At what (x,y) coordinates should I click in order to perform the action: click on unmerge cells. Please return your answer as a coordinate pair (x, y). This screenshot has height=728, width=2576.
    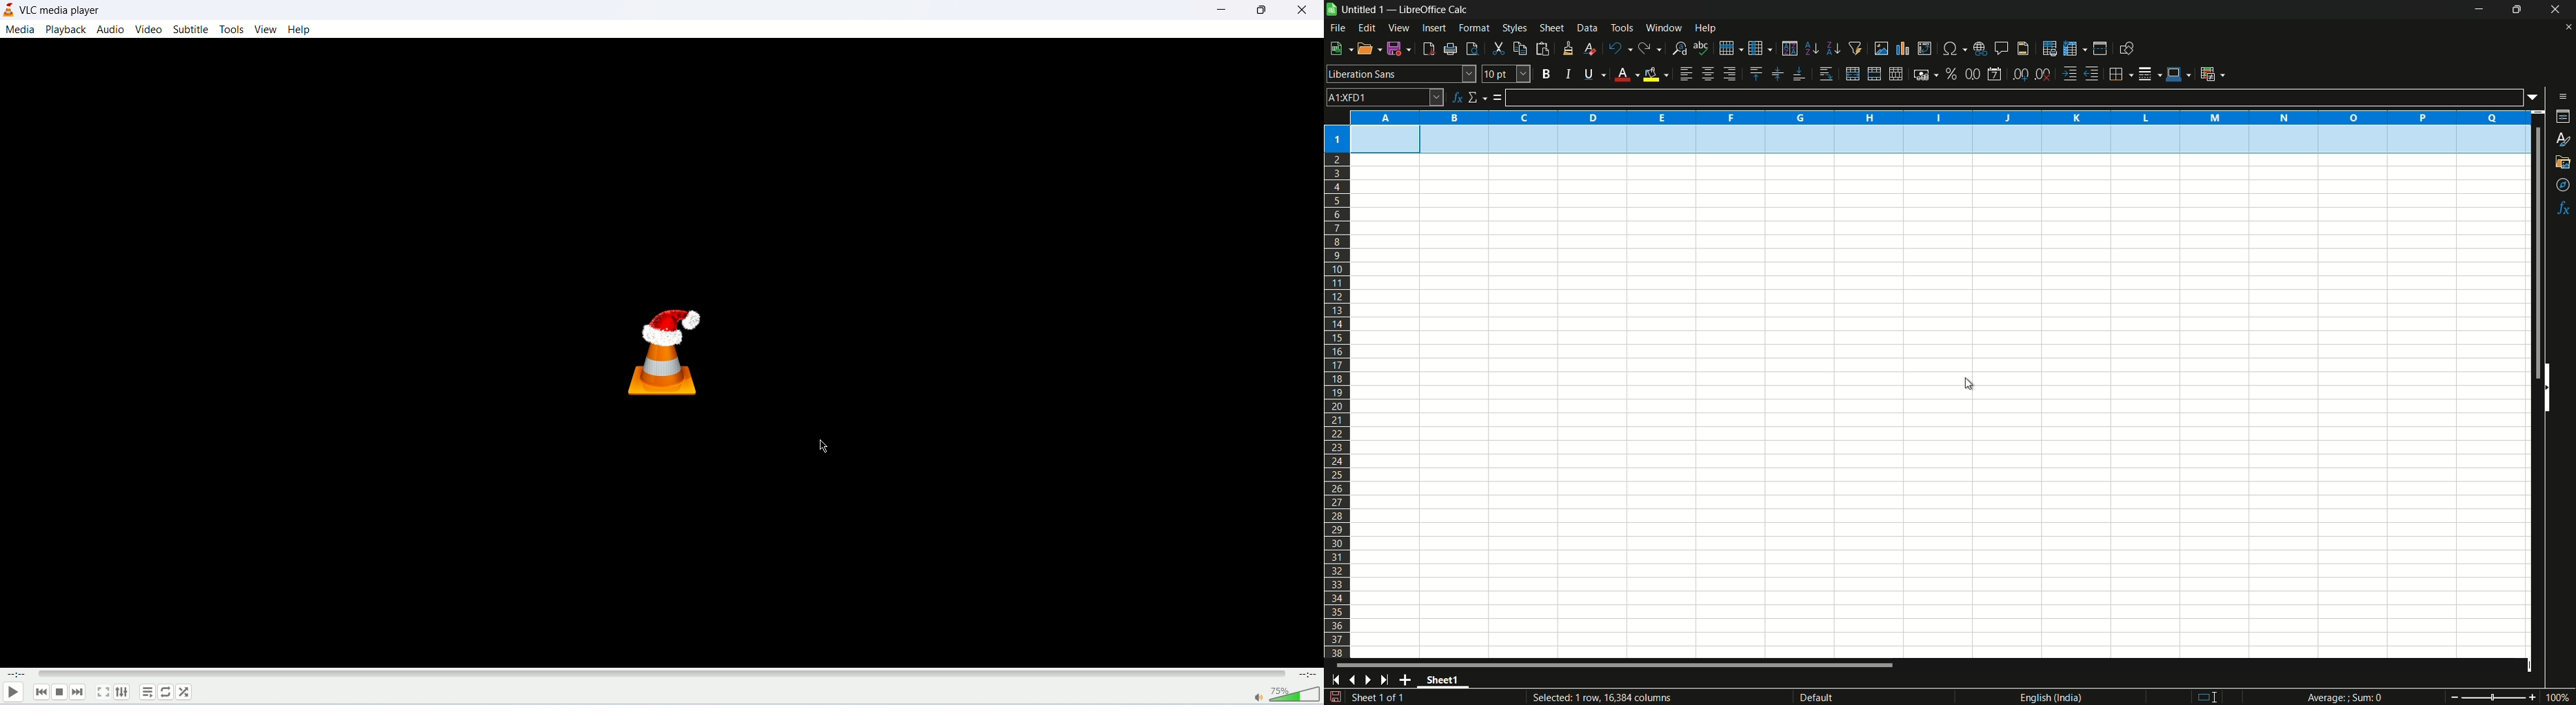
    Looking at the image, I should click on (1897, 74).